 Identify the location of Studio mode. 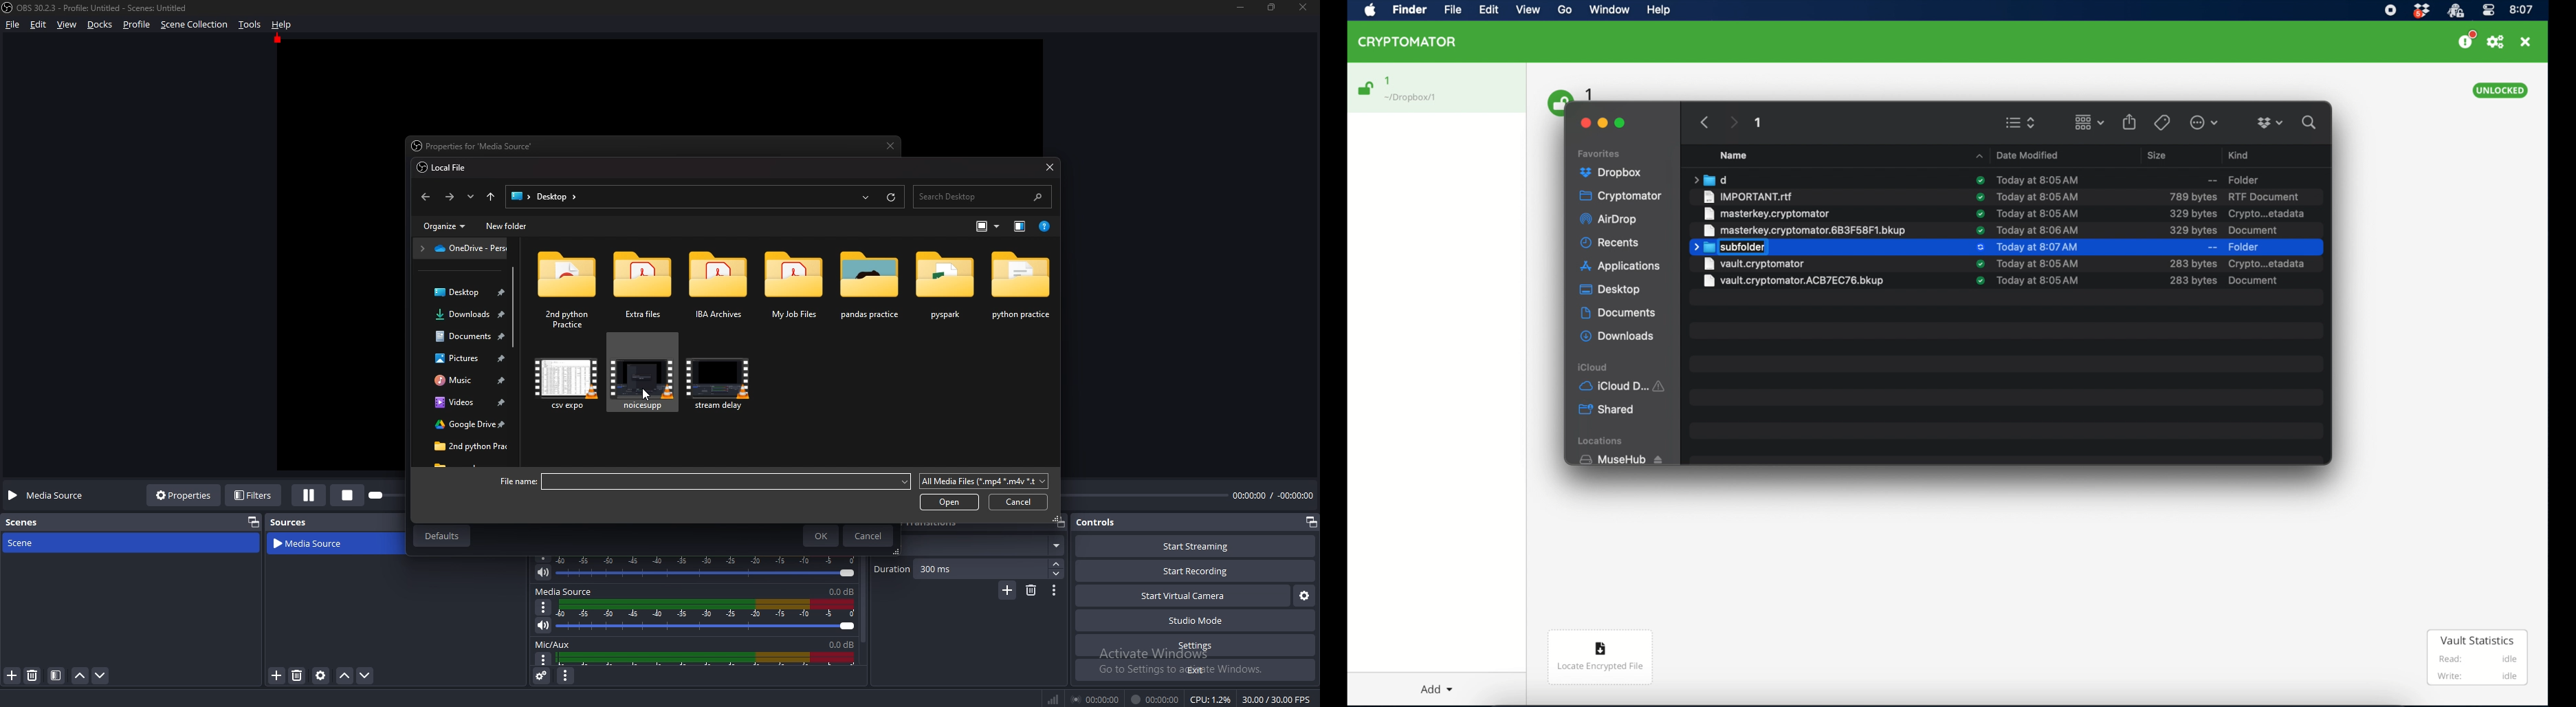
(1196, 620).